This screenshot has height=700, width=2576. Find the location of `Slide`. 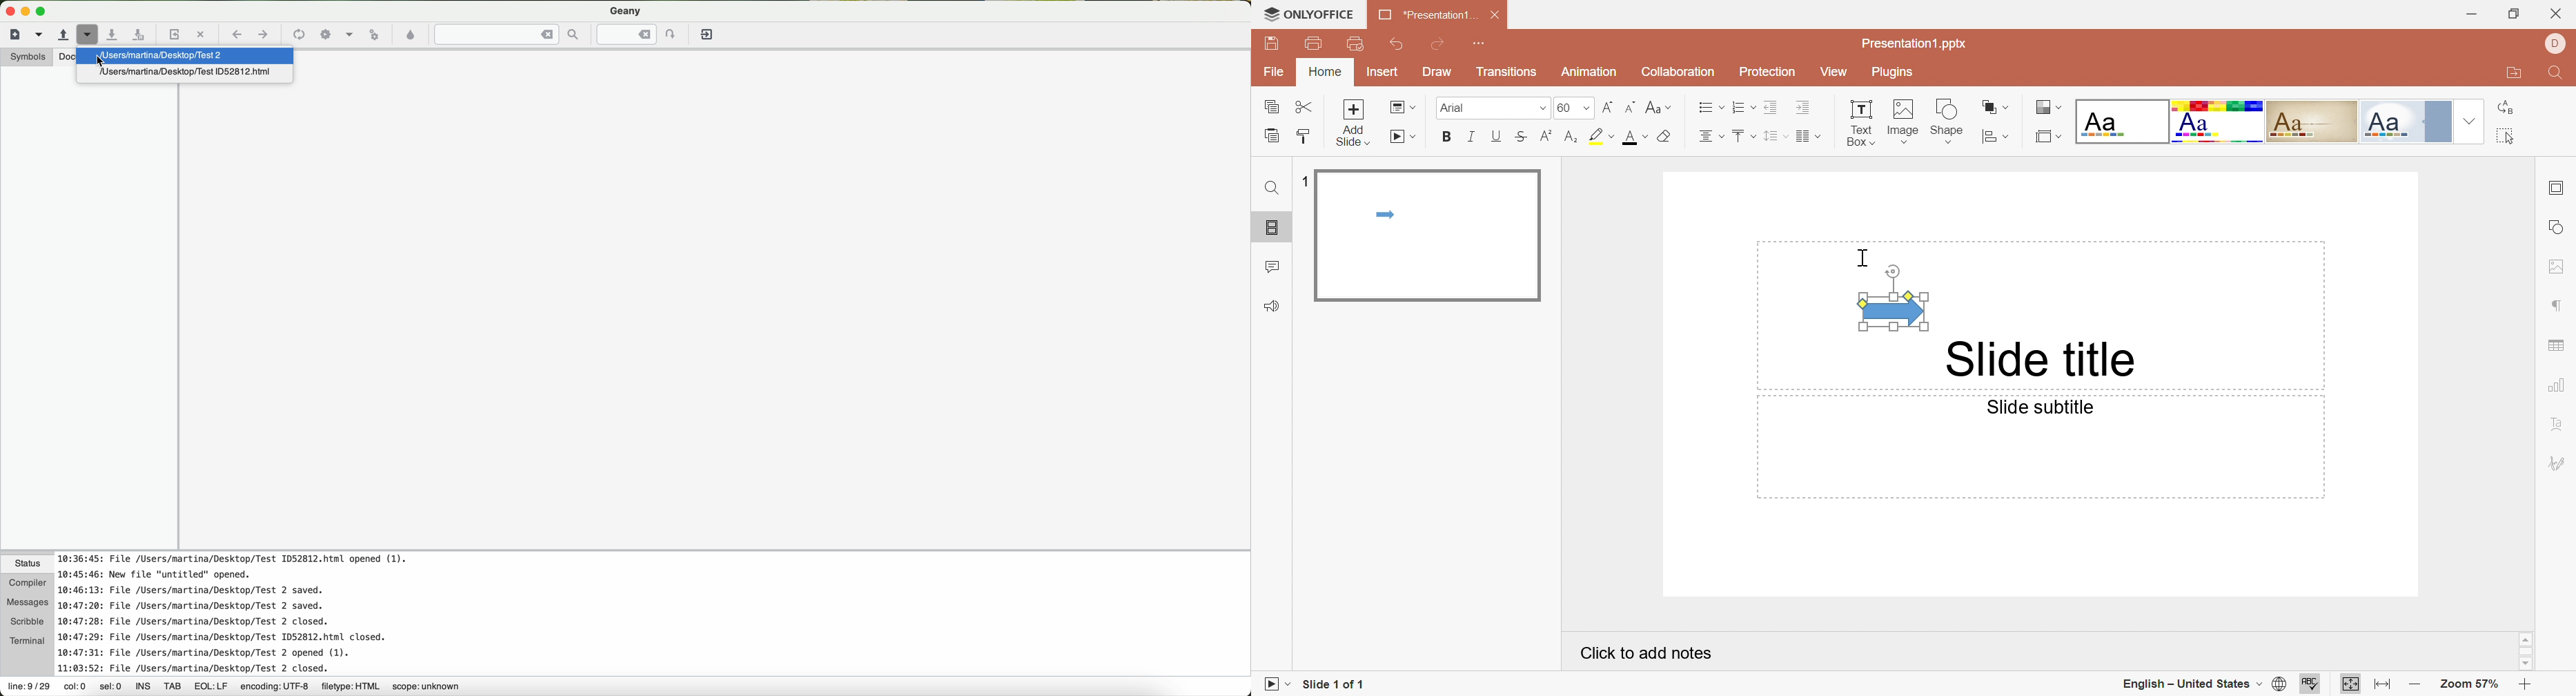

Slide is located at coordinates (1426, 235).